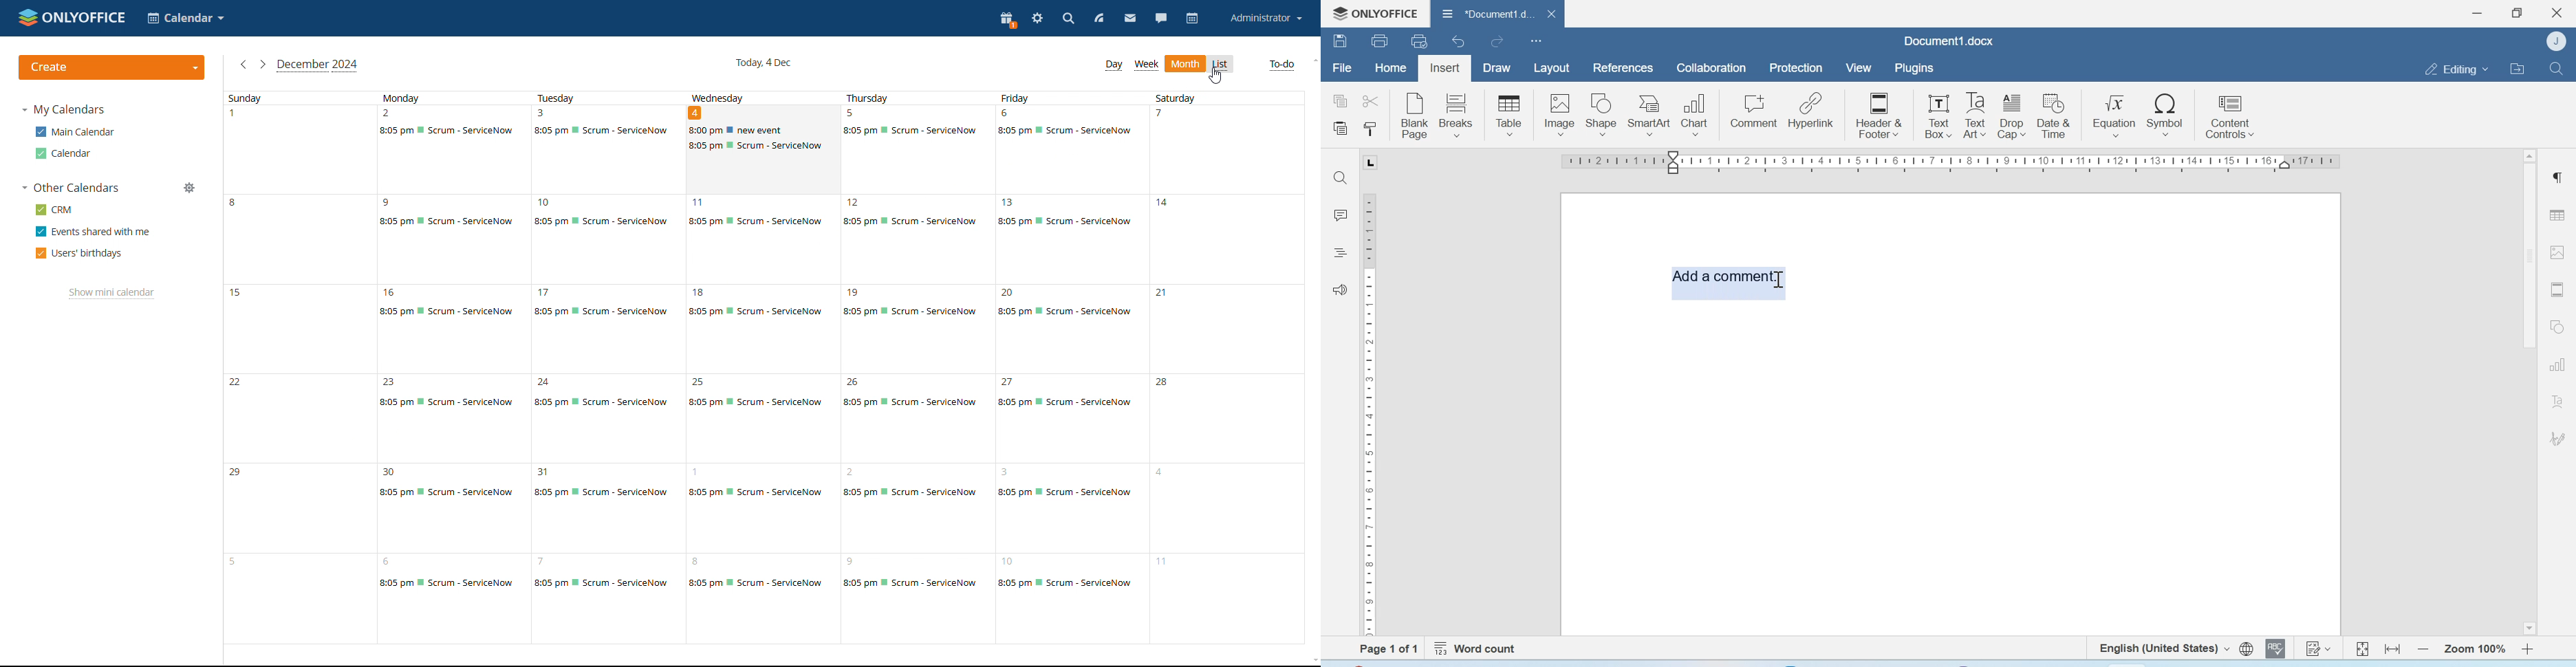  Describe the element at coordinates (2517, 13) in the screenshot. I see `Maximize` at that location.